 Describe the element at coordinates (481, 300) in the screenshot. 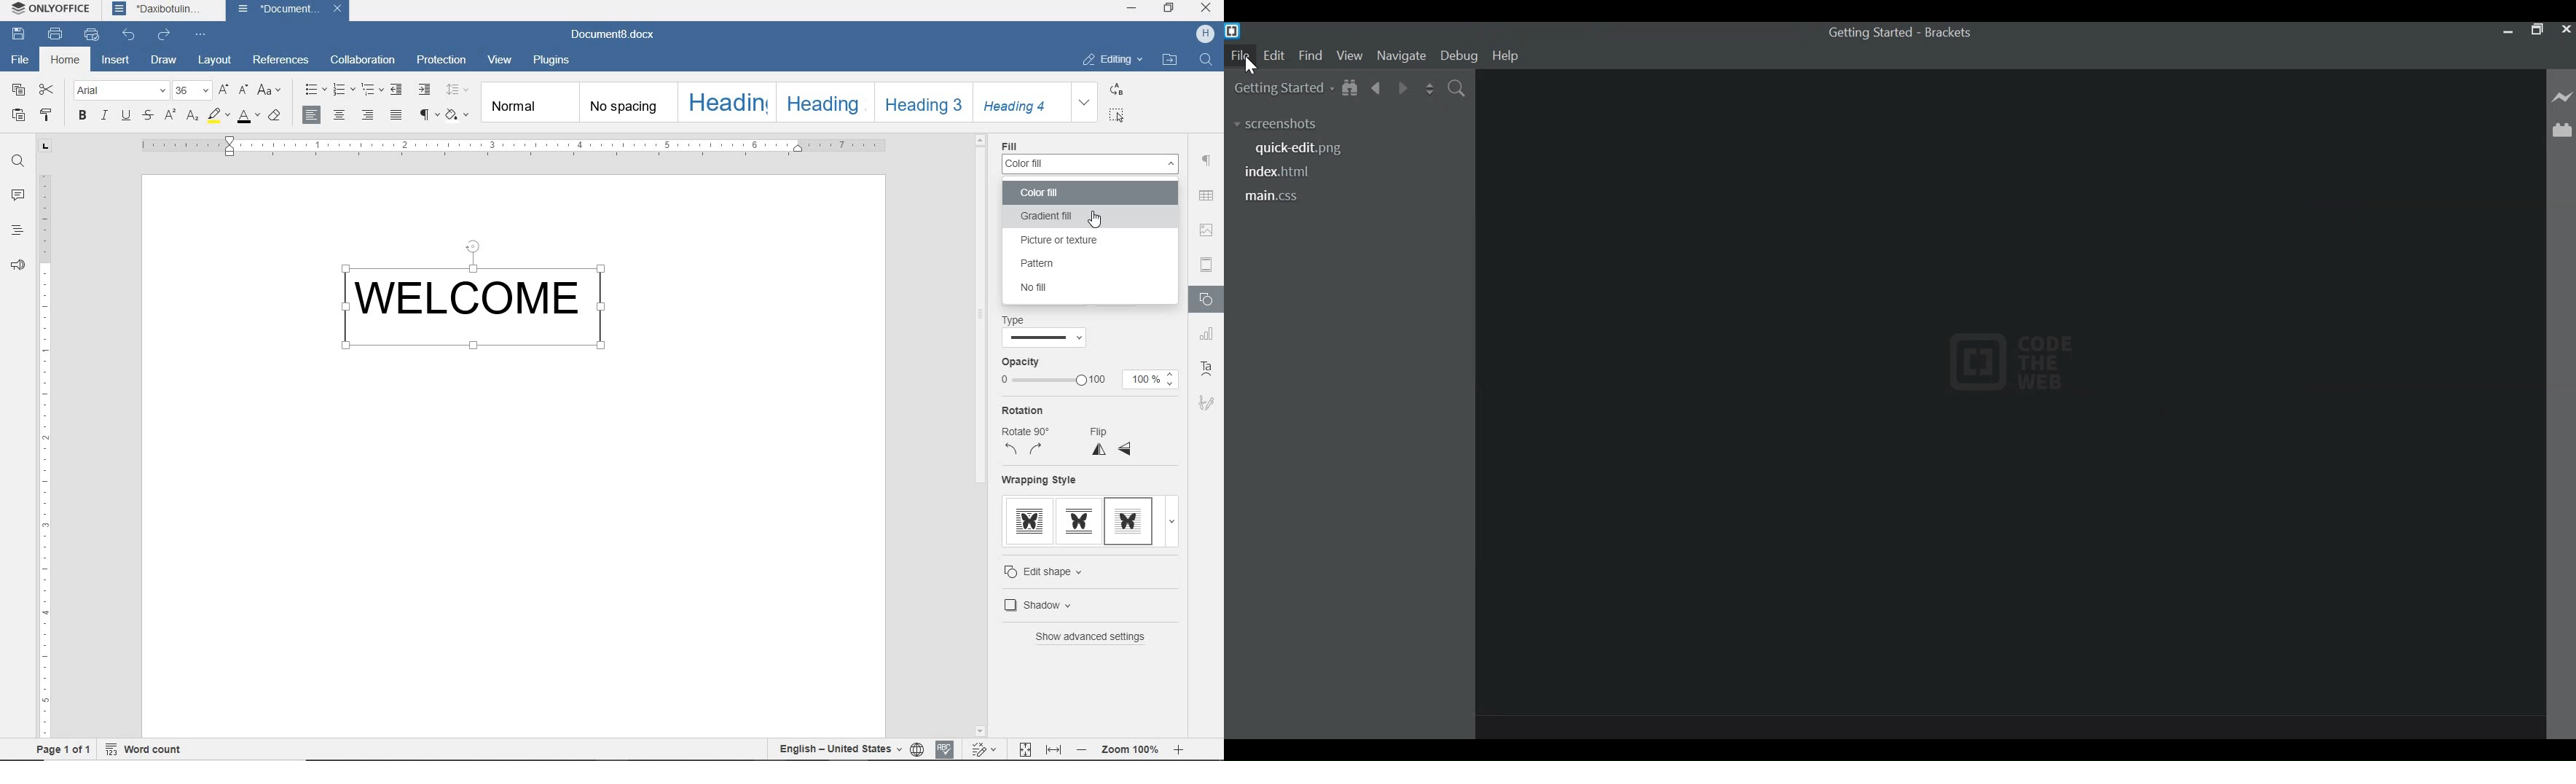

I see `welcome` at that location.